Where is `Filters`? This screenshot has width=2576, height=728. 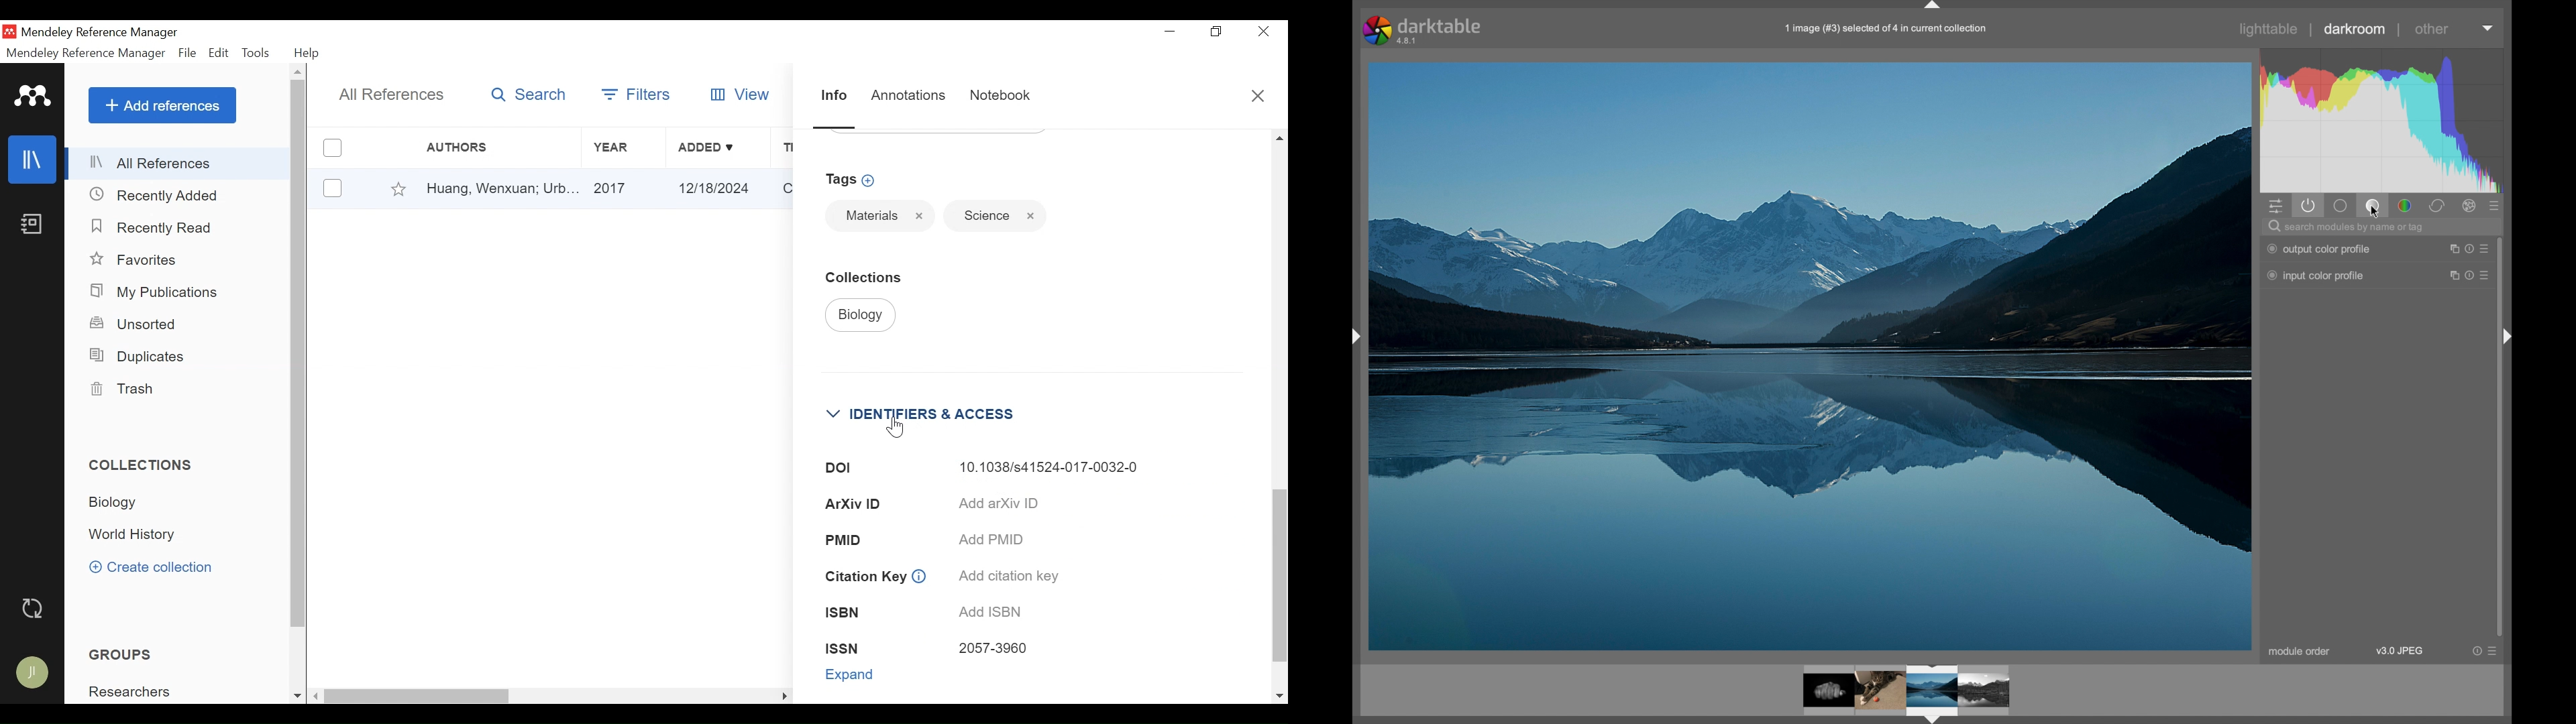 Filters is located at coordinates (637, 92).